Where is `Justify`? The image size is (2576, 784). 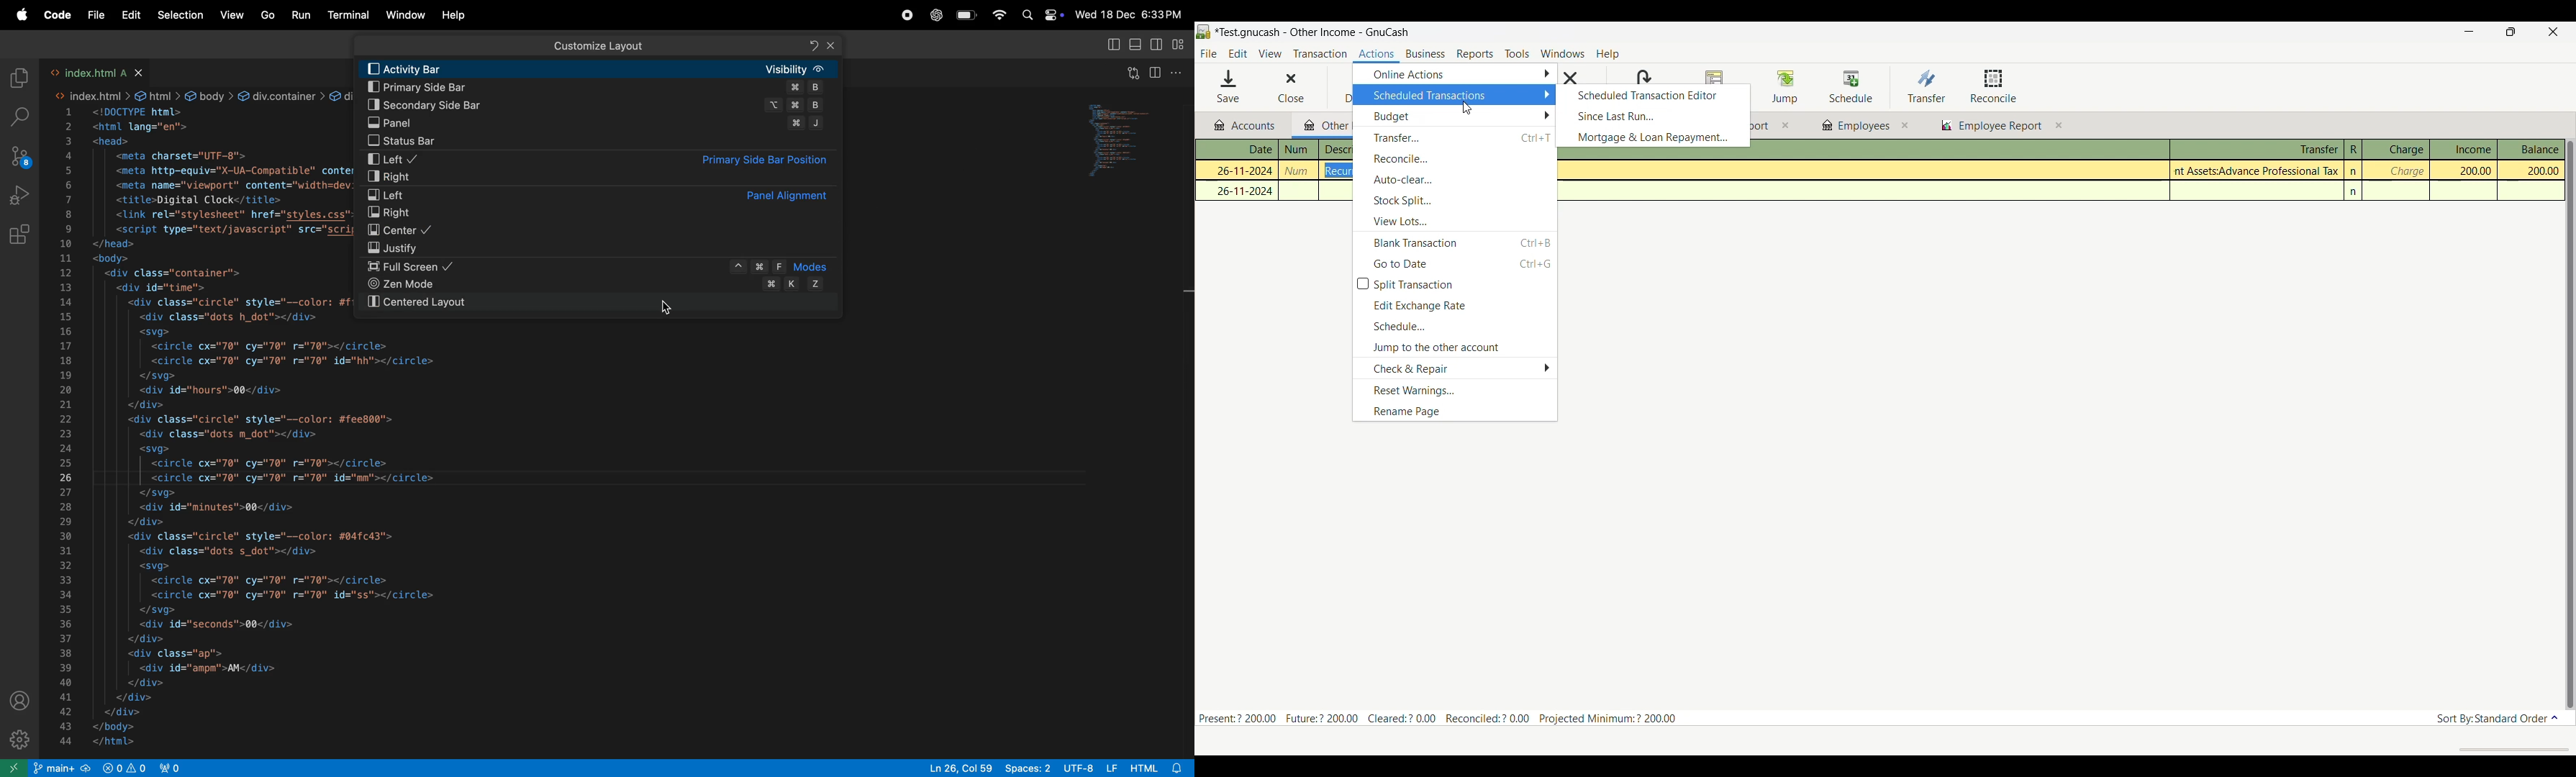 Justify is located at coordinates (604, 249).